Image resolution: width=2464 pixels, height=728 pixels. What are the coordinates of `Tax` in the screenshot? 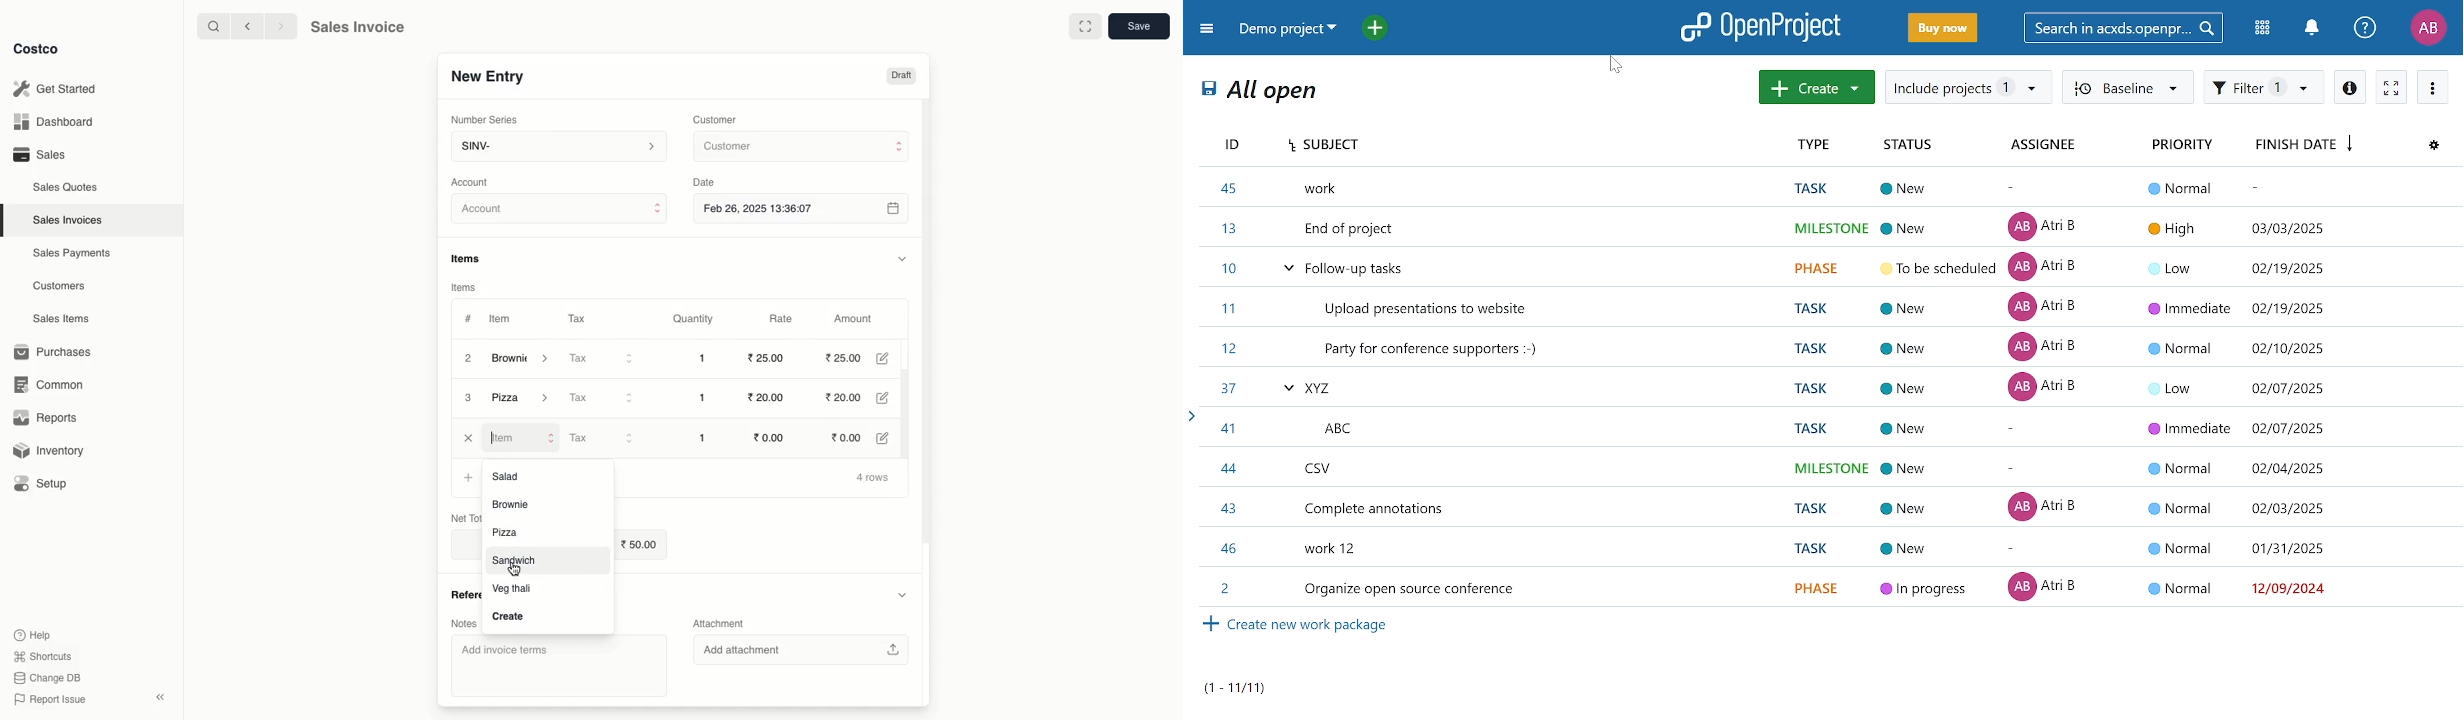 It's located at (603, 359).